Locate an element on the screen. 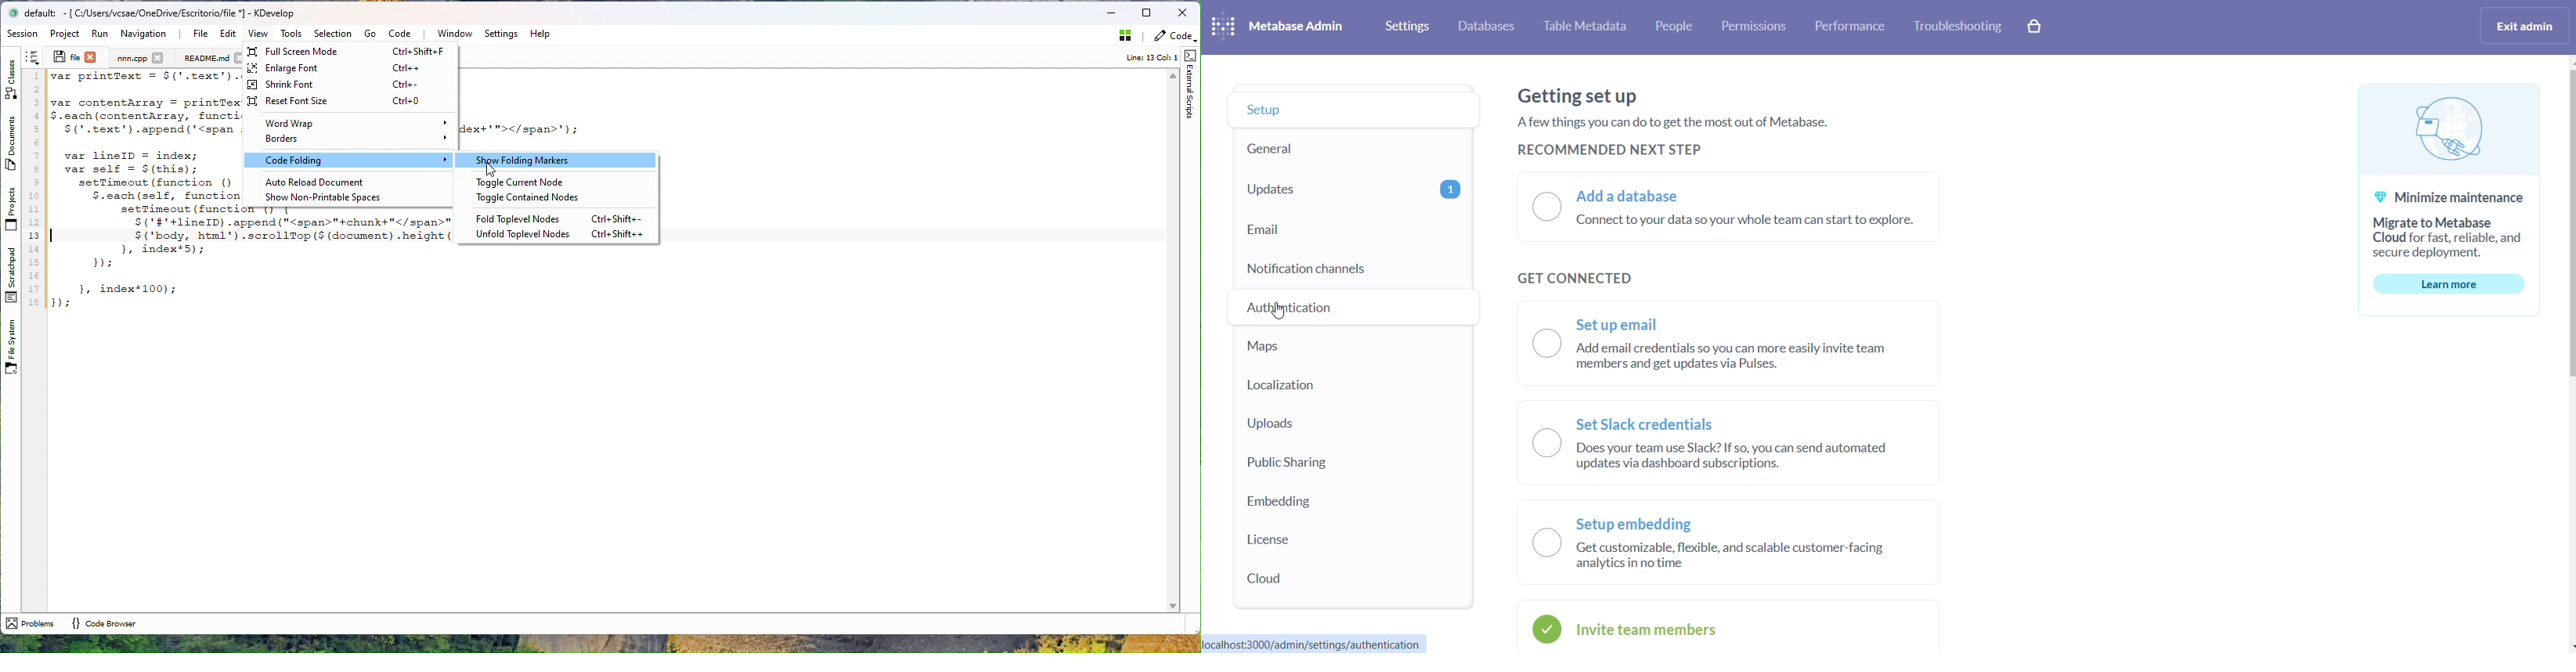  Minimize is located at coordinates (1110, 13).